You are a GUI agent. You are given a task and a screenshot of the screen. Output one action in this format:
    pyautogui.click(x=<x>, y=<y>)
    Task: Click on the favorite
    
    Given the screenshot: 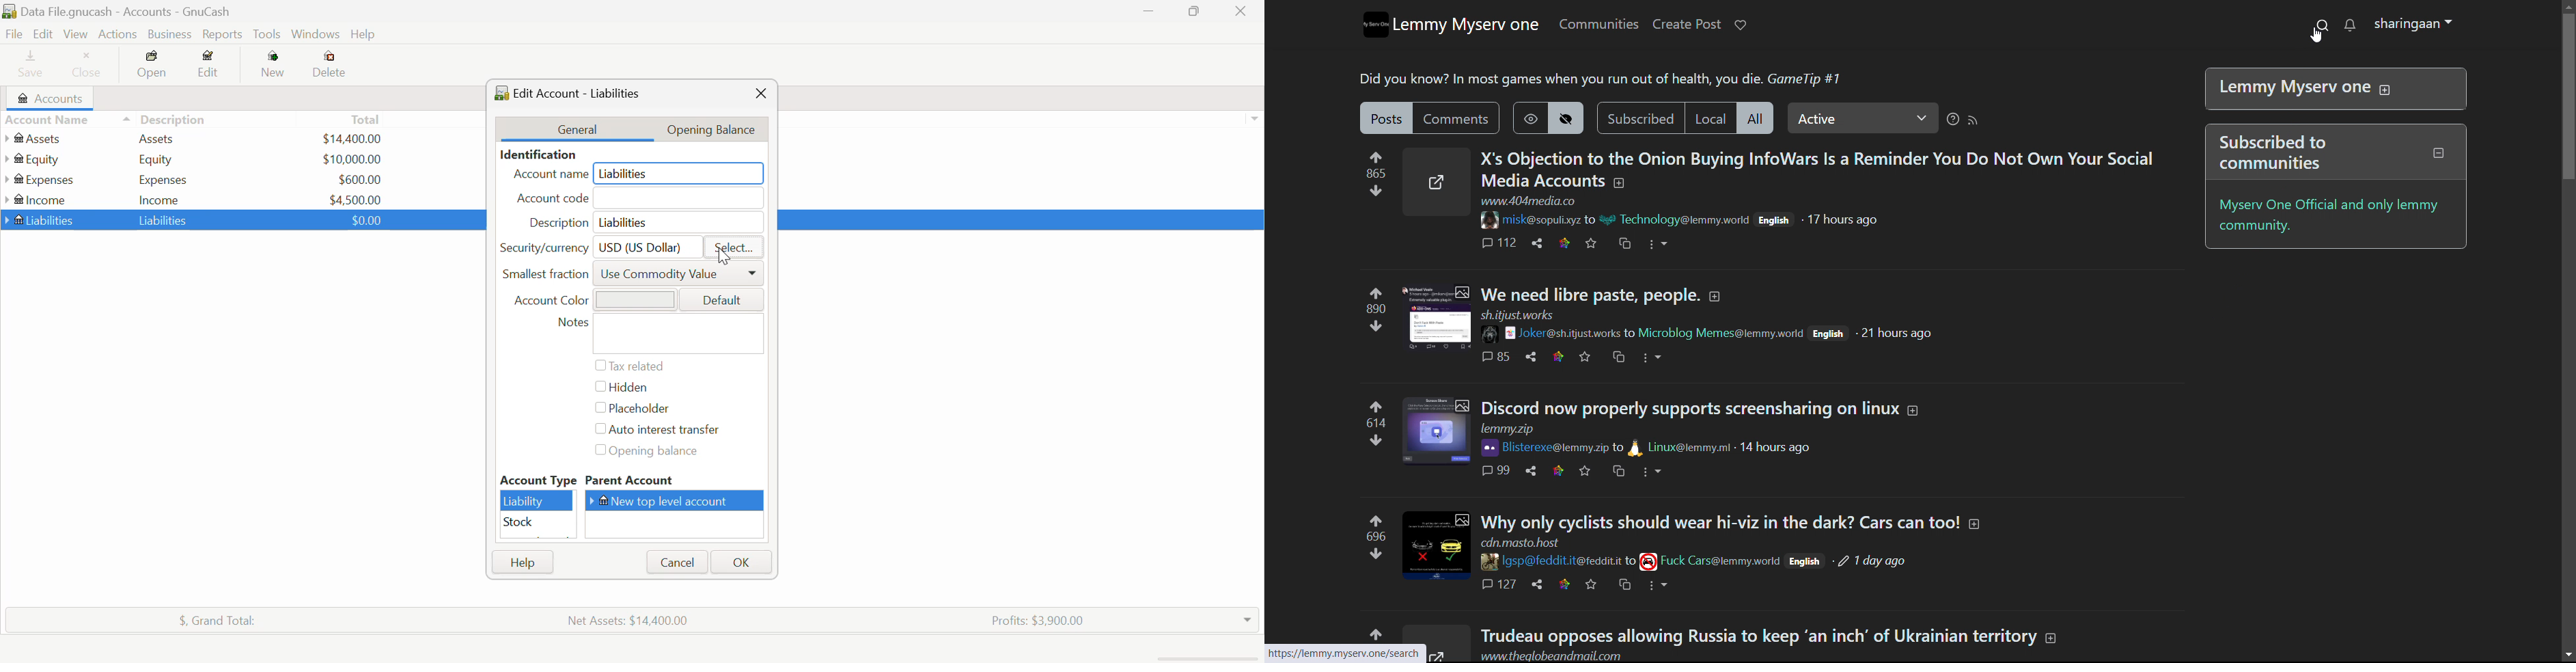 What is the action you would take?
    pyautogui.click(x=1585, y=470)
    